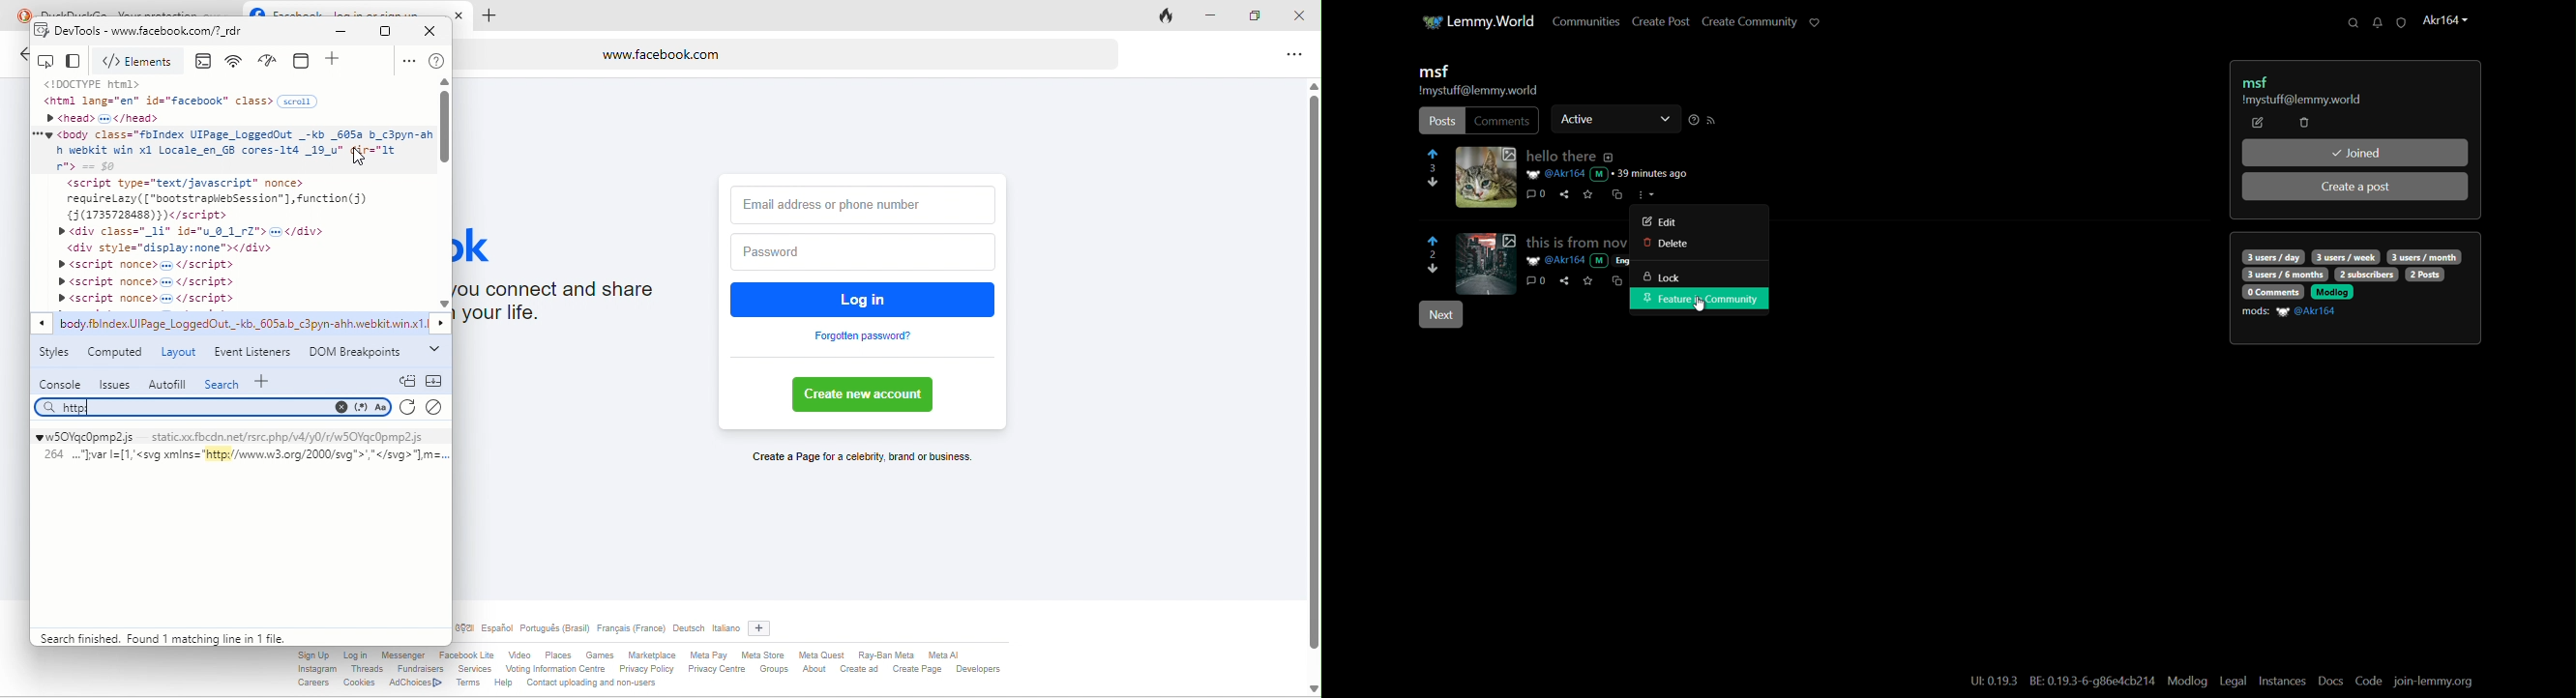  Describe the element at coordinates (117, 354) in the screenshot. I see `computed` at that location.